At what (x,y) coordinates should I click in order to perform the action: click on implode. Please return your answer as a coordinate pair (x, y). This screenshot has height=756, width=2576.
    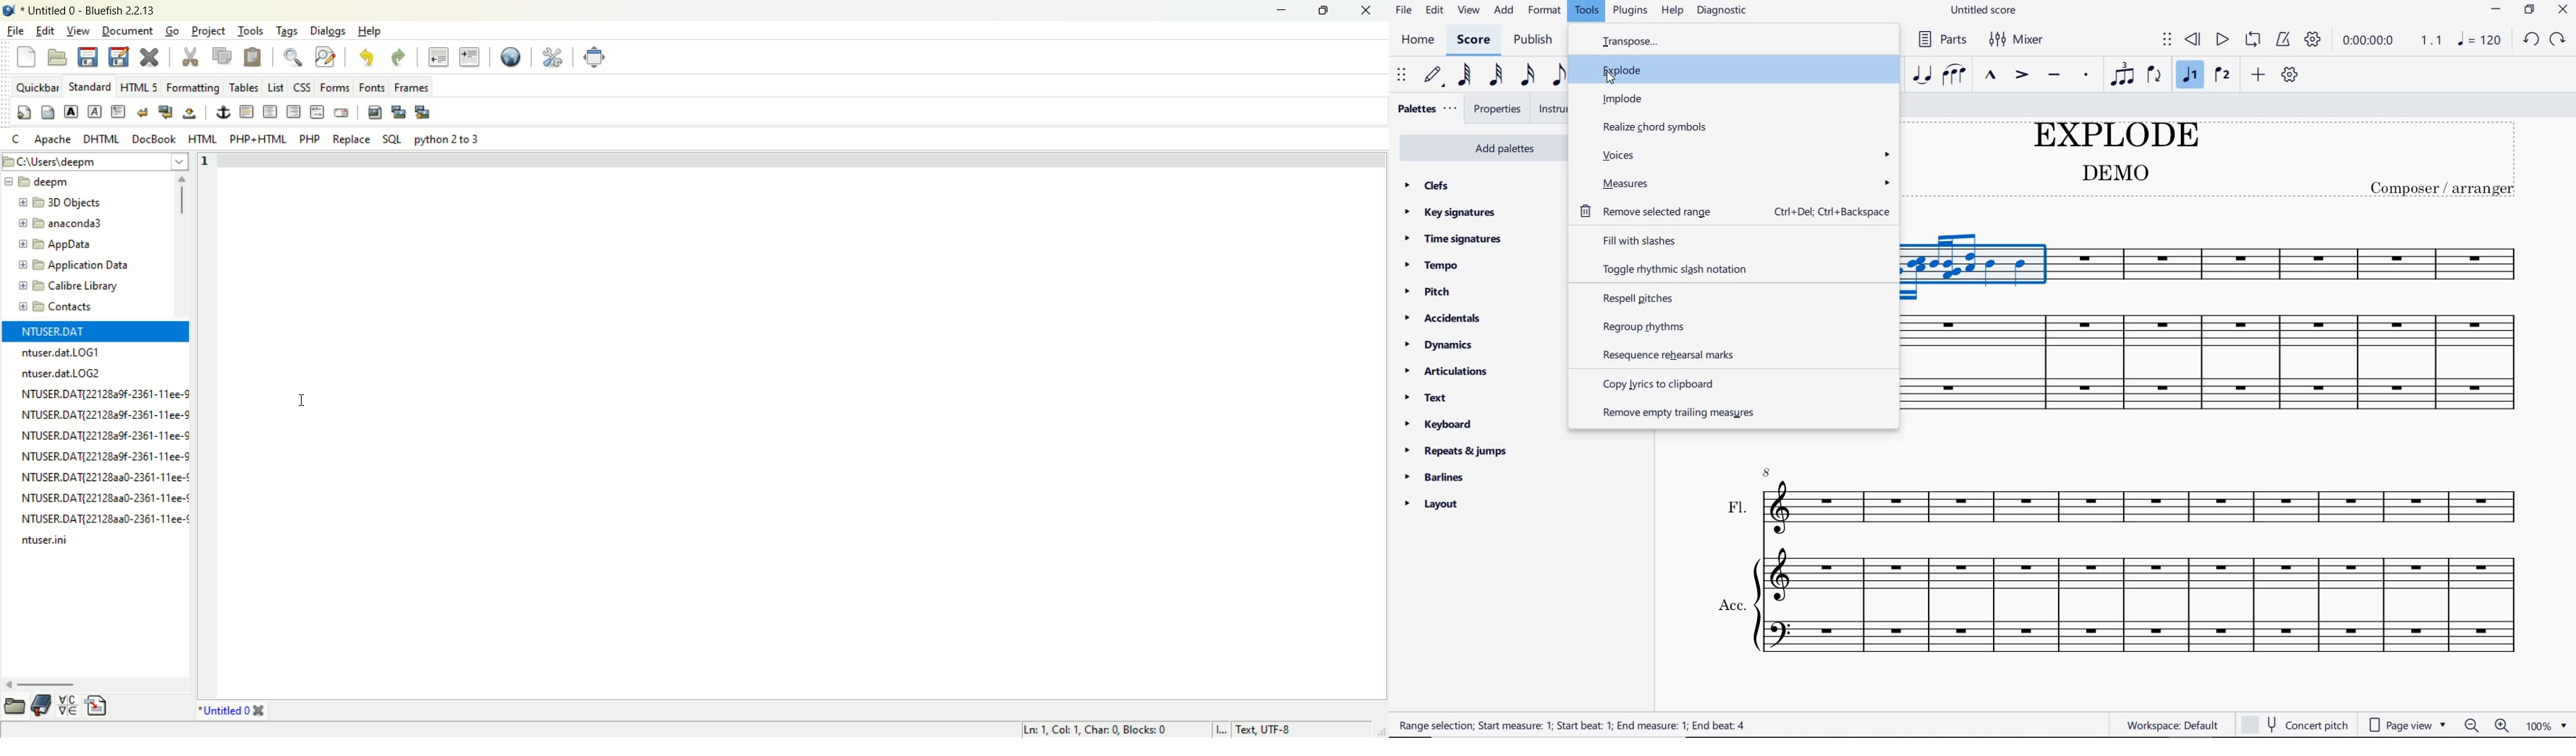
    Looking at the image, I should click on (1649, 98).